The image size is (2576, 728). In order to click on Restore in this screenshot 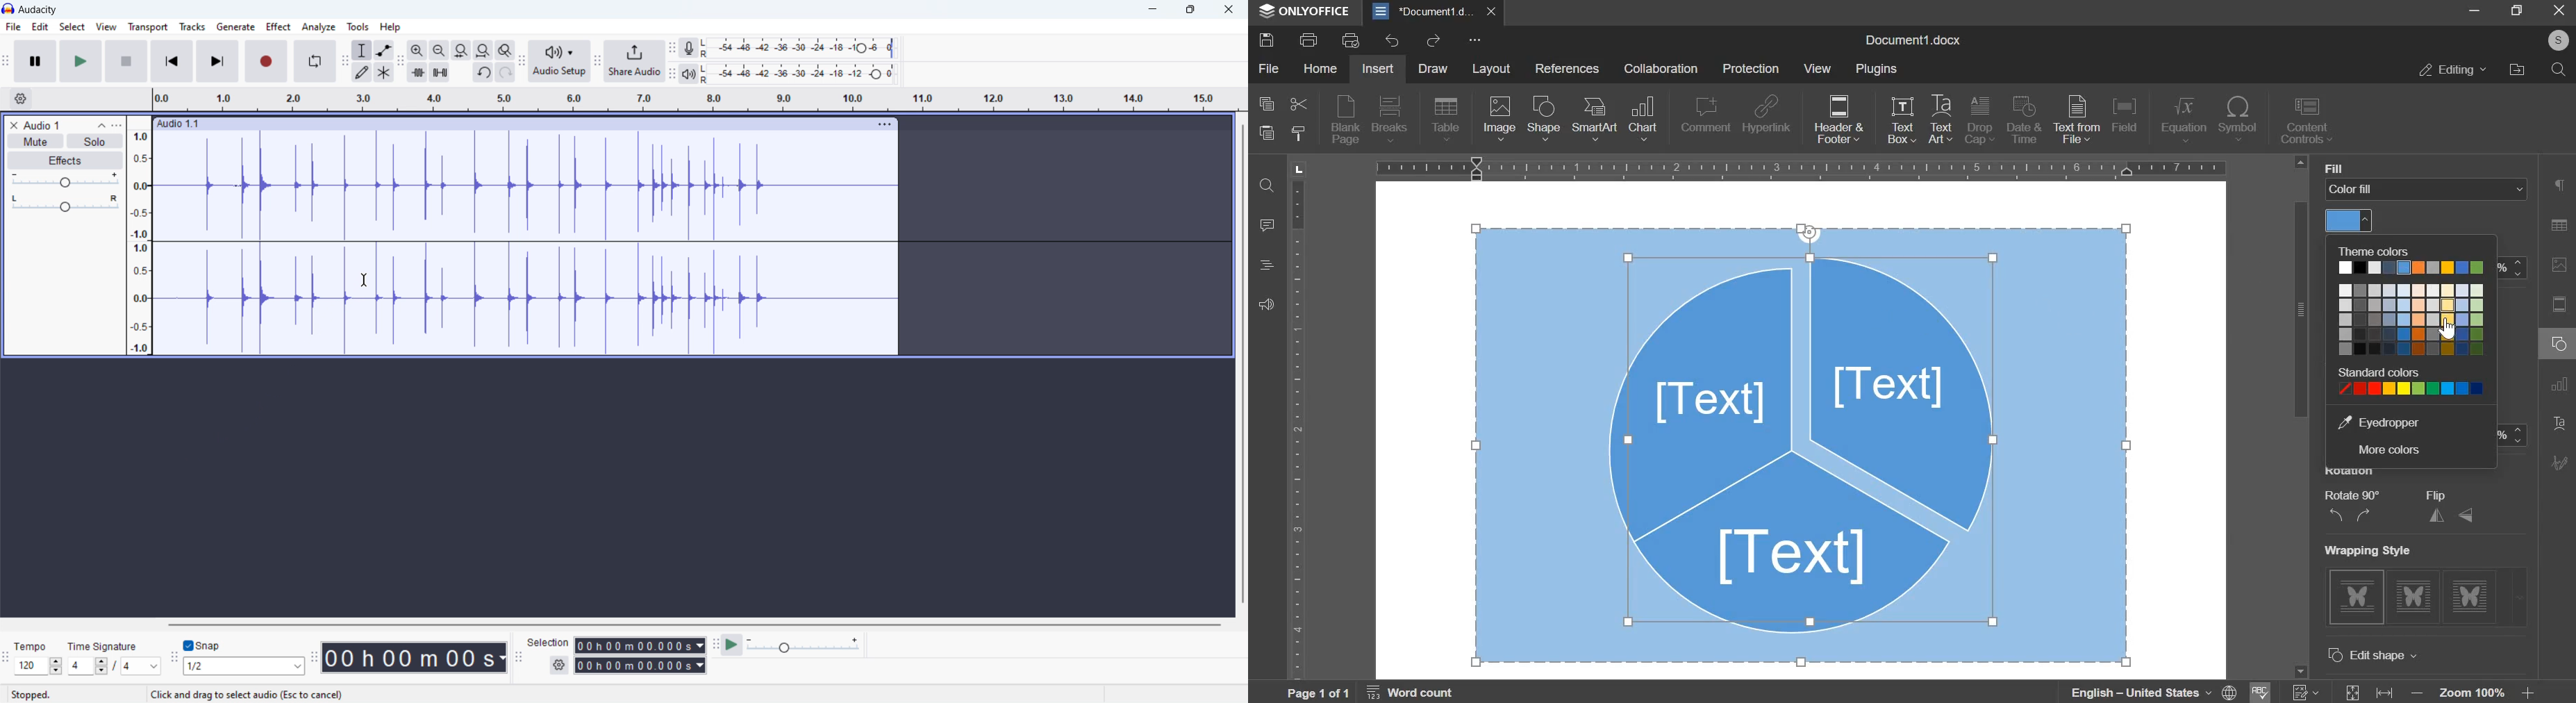, I will do `click(2514, 12)`.